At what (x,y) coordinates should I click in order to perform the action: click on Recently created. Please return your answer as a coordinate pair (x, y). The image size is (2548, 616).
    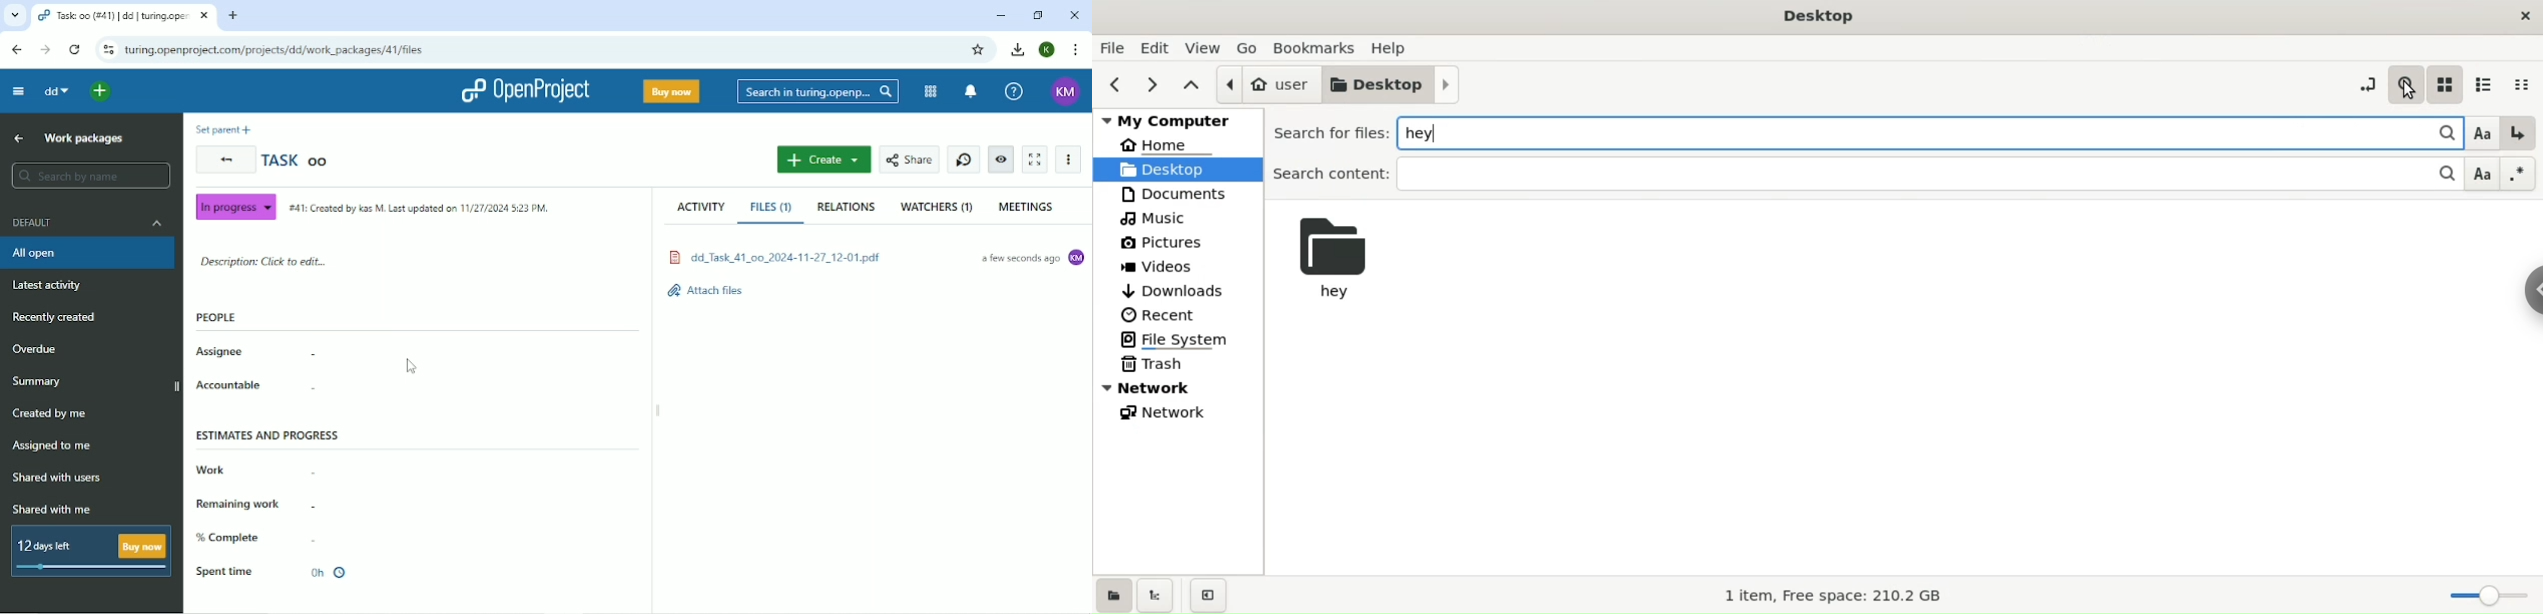
    Looking at the image, I should click on (57, 318).